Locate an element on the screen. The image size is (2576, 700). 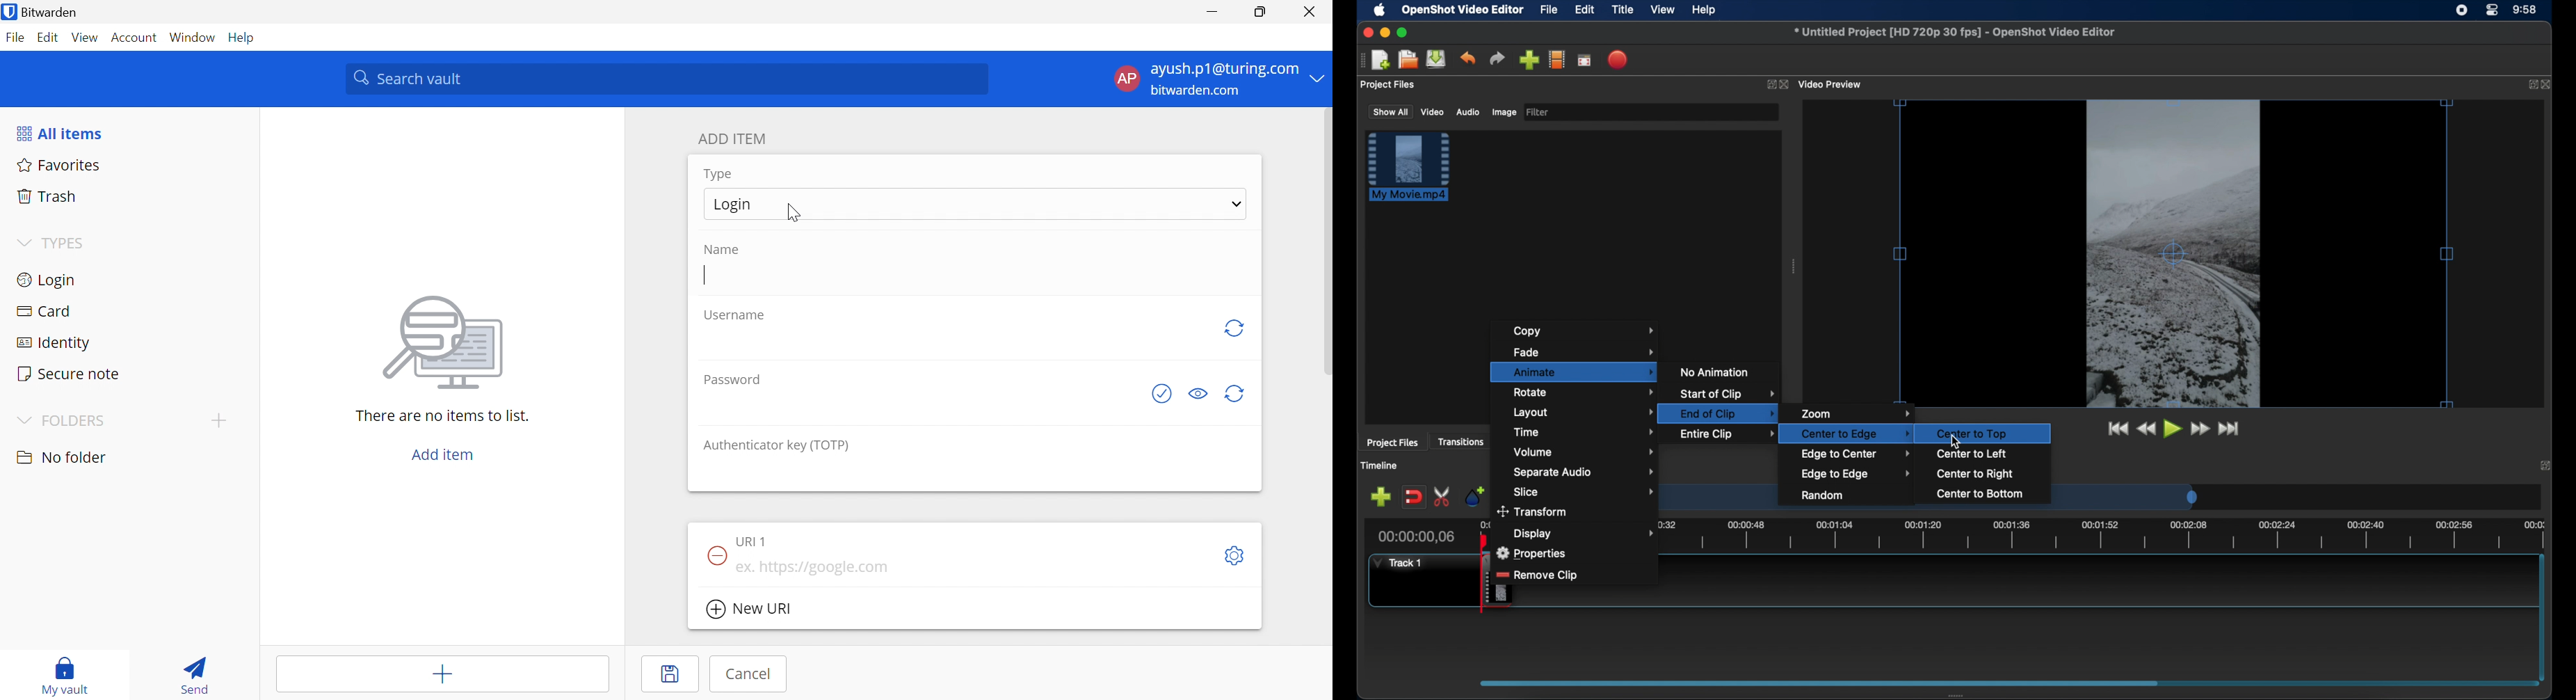
ADDITEM is located at coordinates (736, 138).